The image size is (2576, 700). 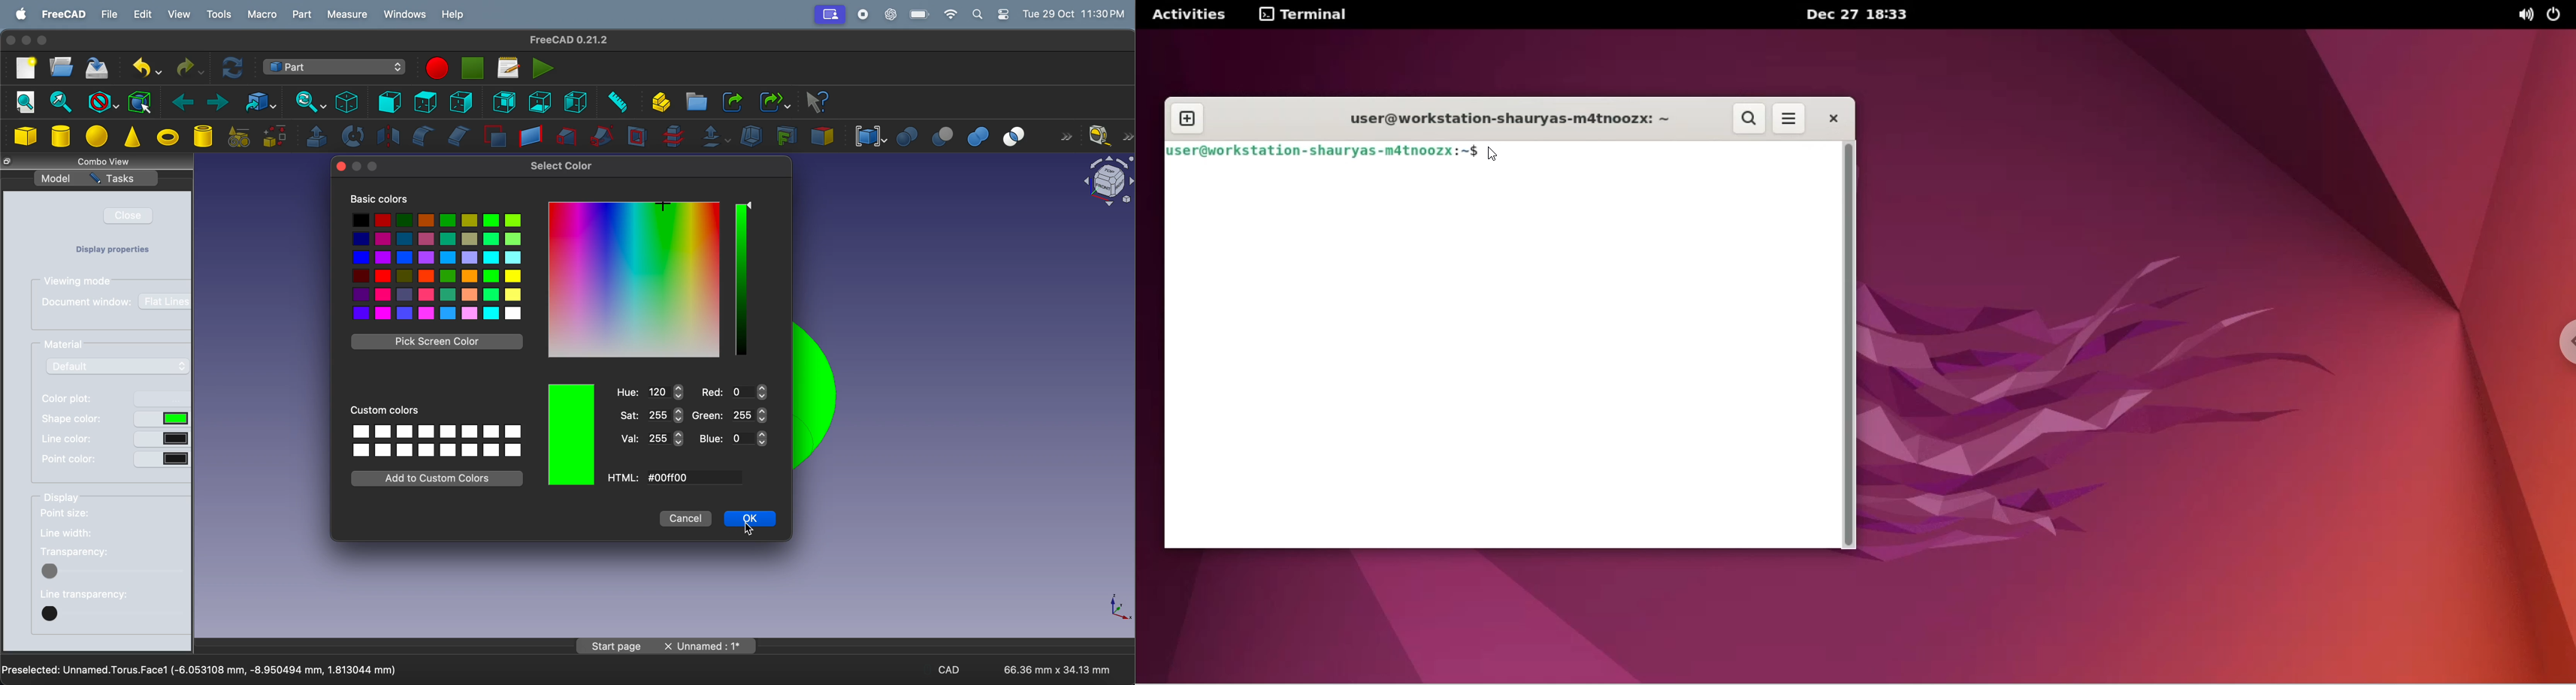 I want to click on save, so click(x=100, y=70).